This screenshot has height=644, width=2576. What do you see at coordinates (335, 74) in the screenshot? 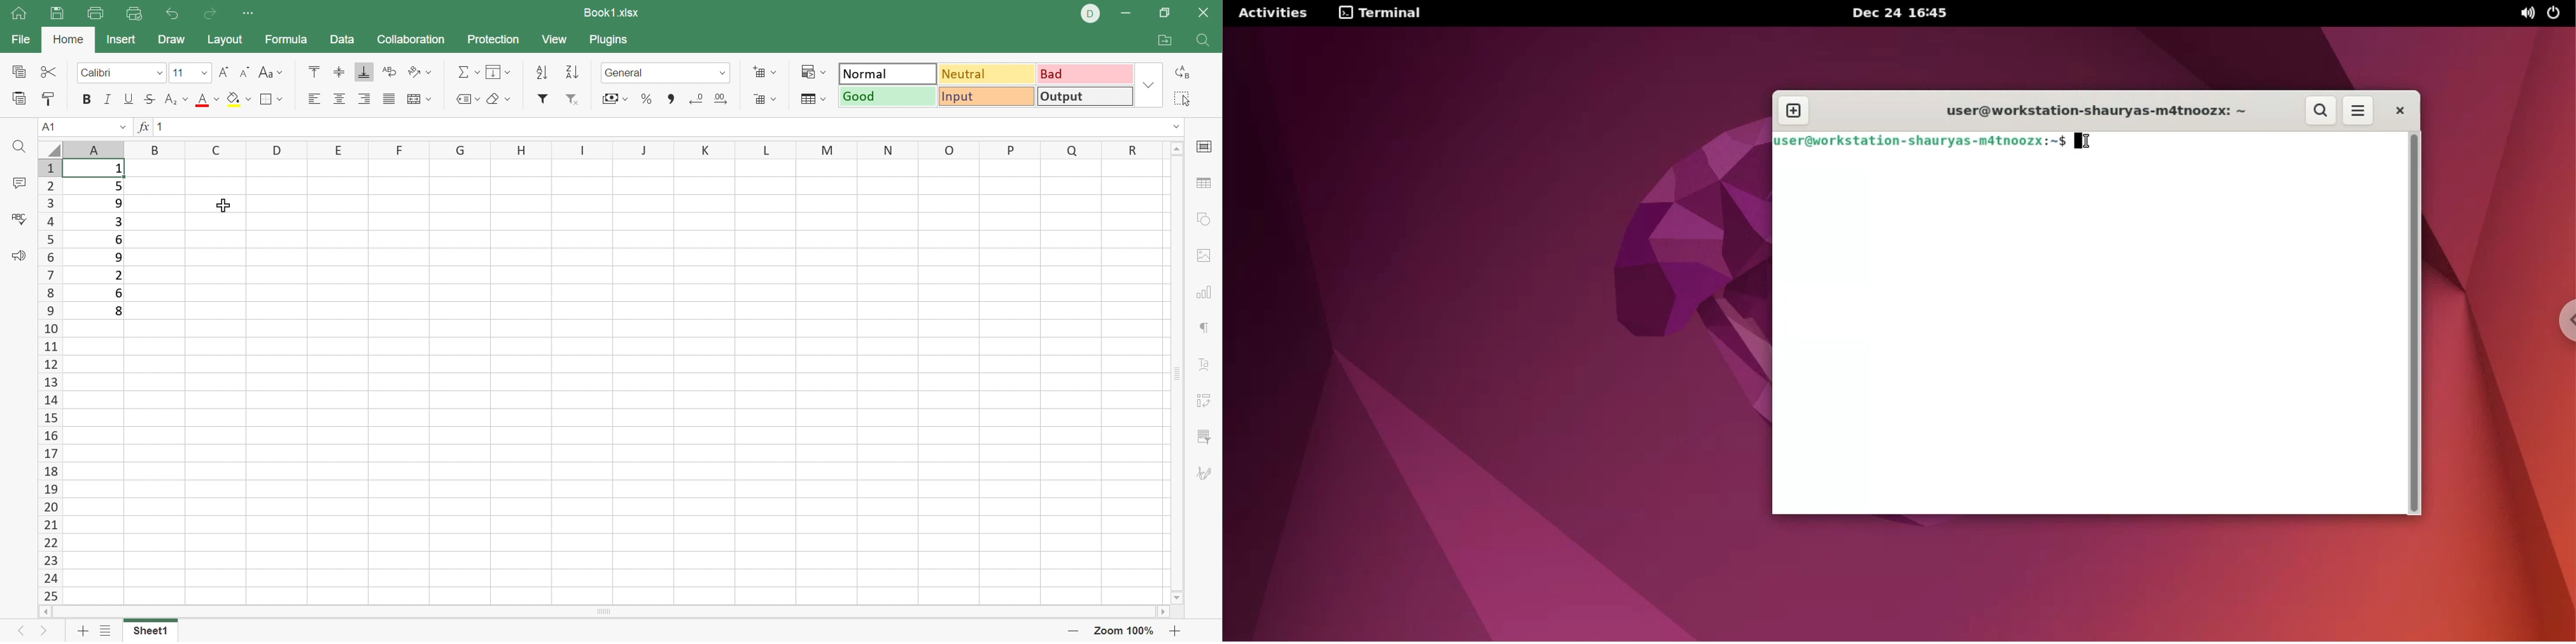
I see `Align Middle` at bounding box center [335, 74].